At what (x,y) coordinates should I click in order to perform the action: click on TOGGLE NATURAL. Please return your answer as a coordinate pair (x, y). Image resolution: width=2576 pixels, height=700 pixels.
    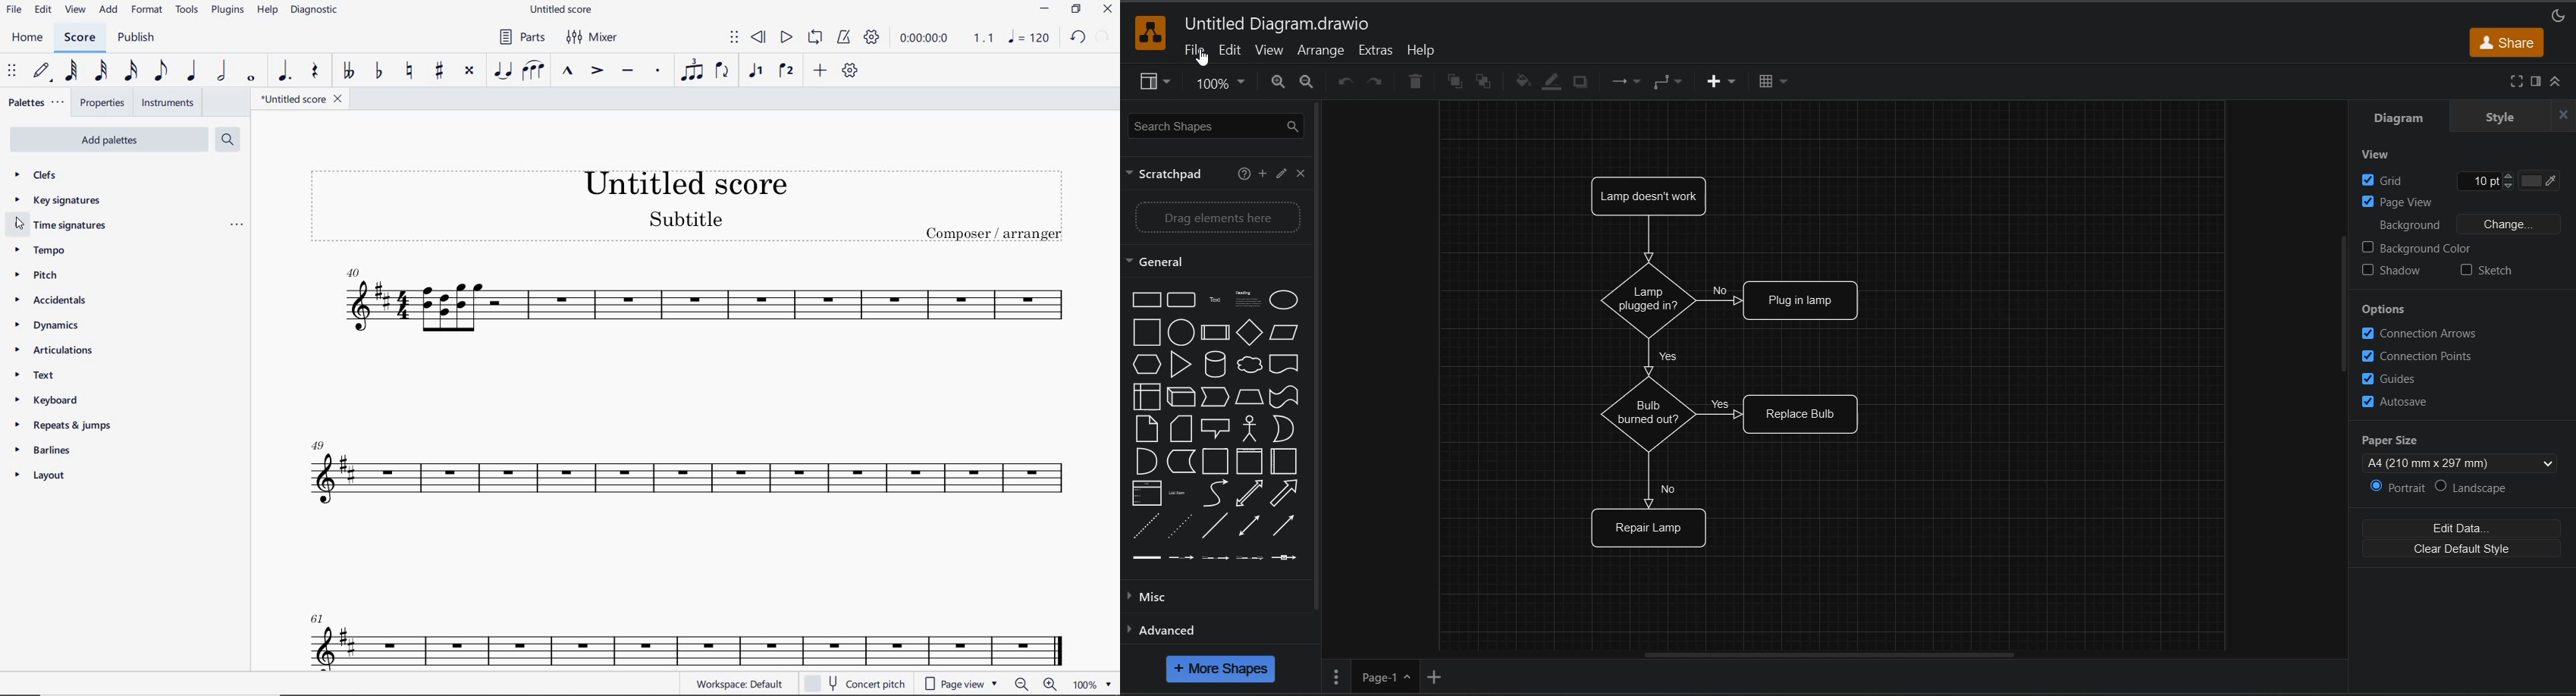
    Looking at the image, I should click on (411, 71).